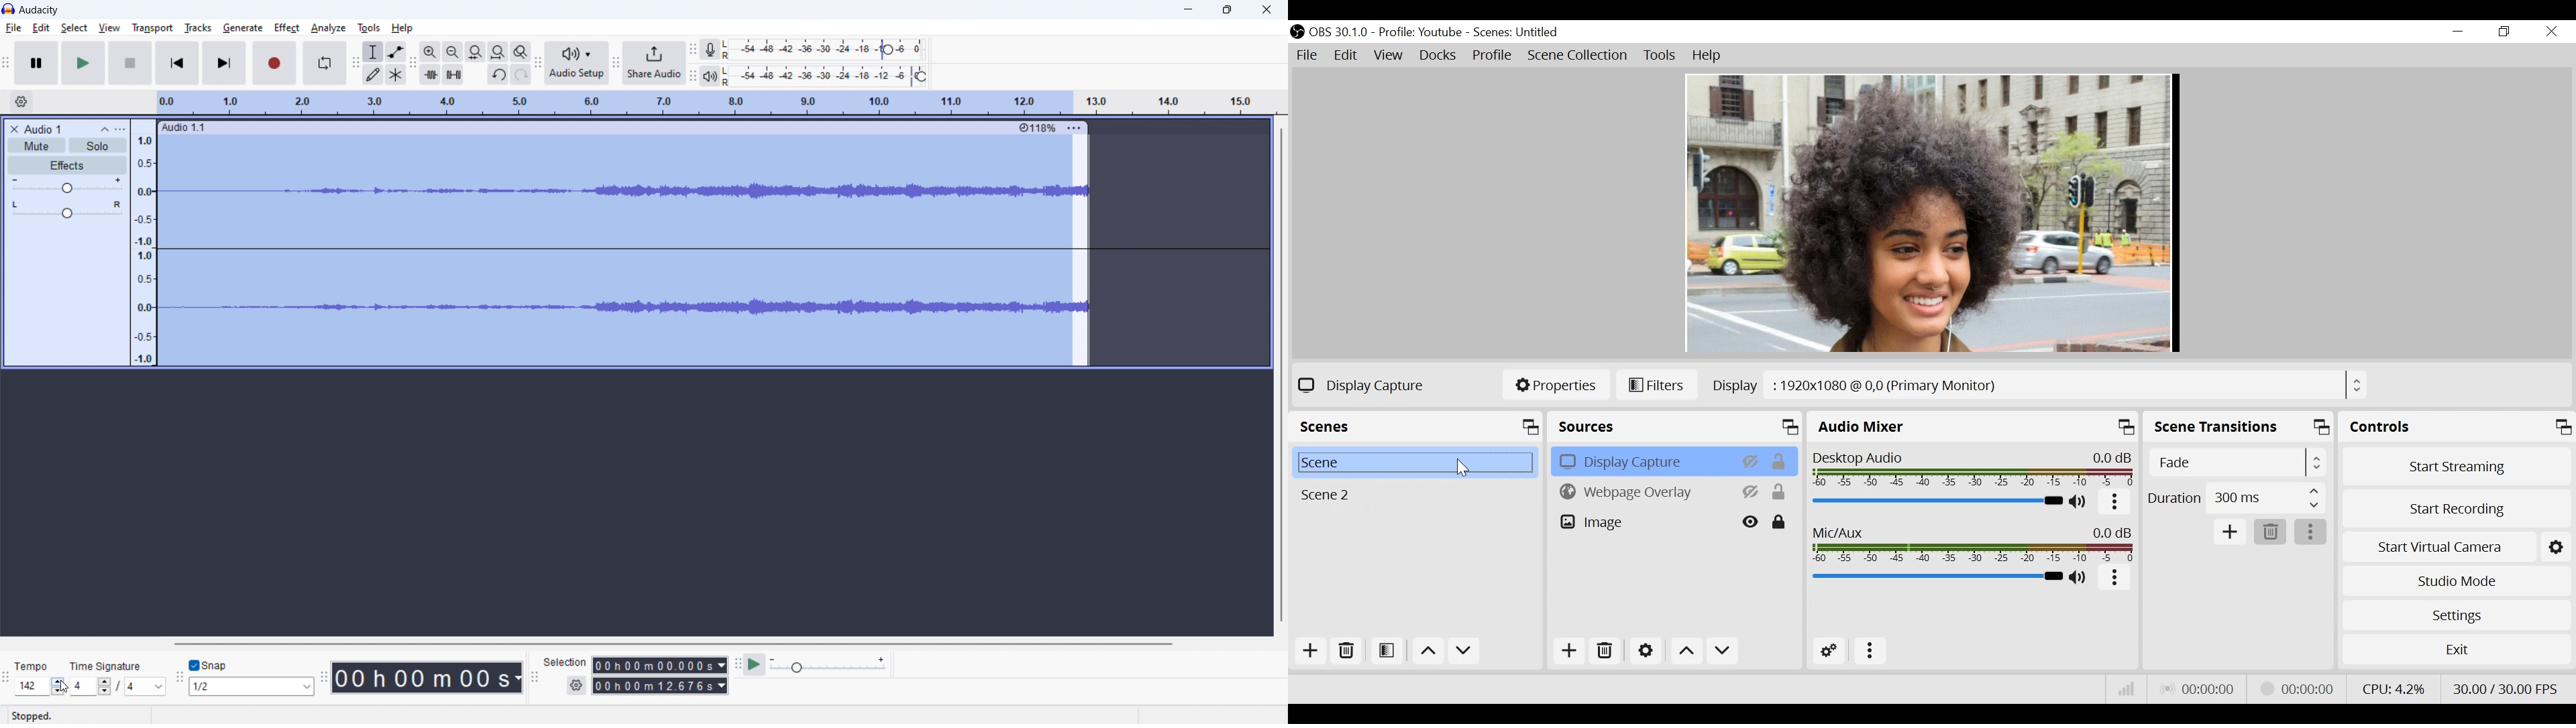 This screenshot has height=728, width=2576. Describe the element at coordinates (178, 62) in the screenshot. I see `skip to start` at that location.